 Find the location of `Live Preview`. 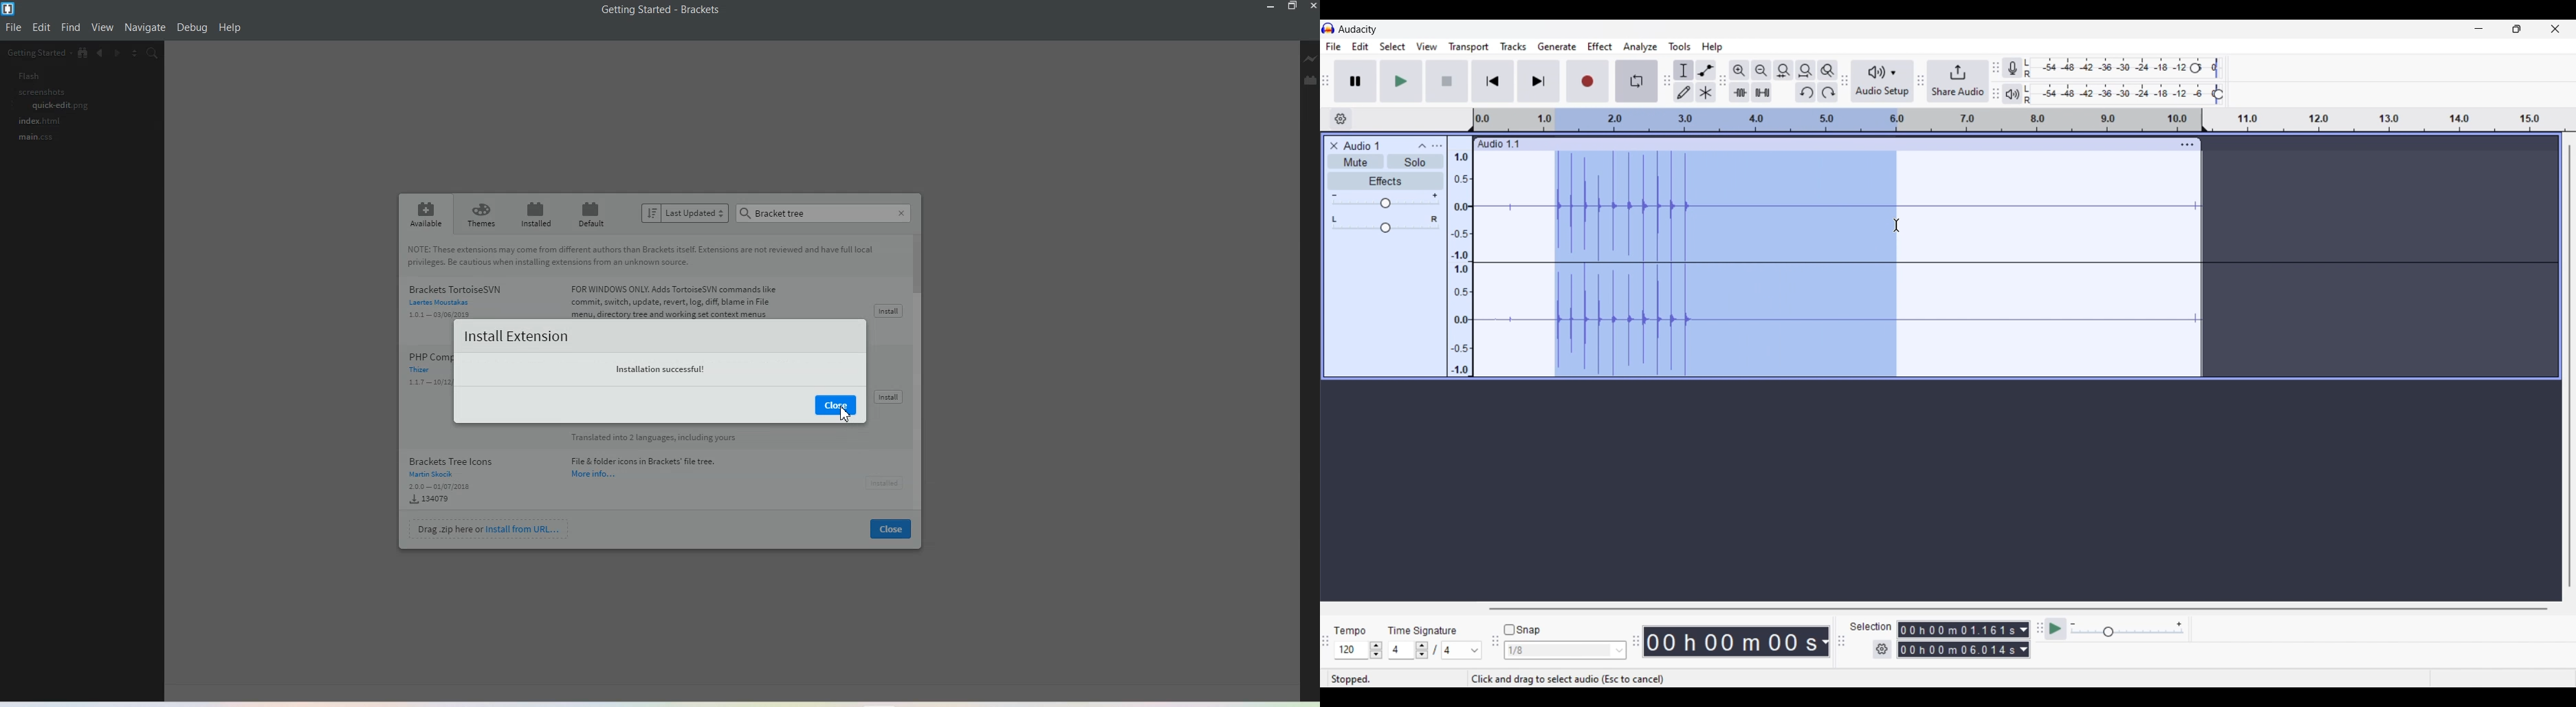

Live Preview is located at coordinates (1310, 61).